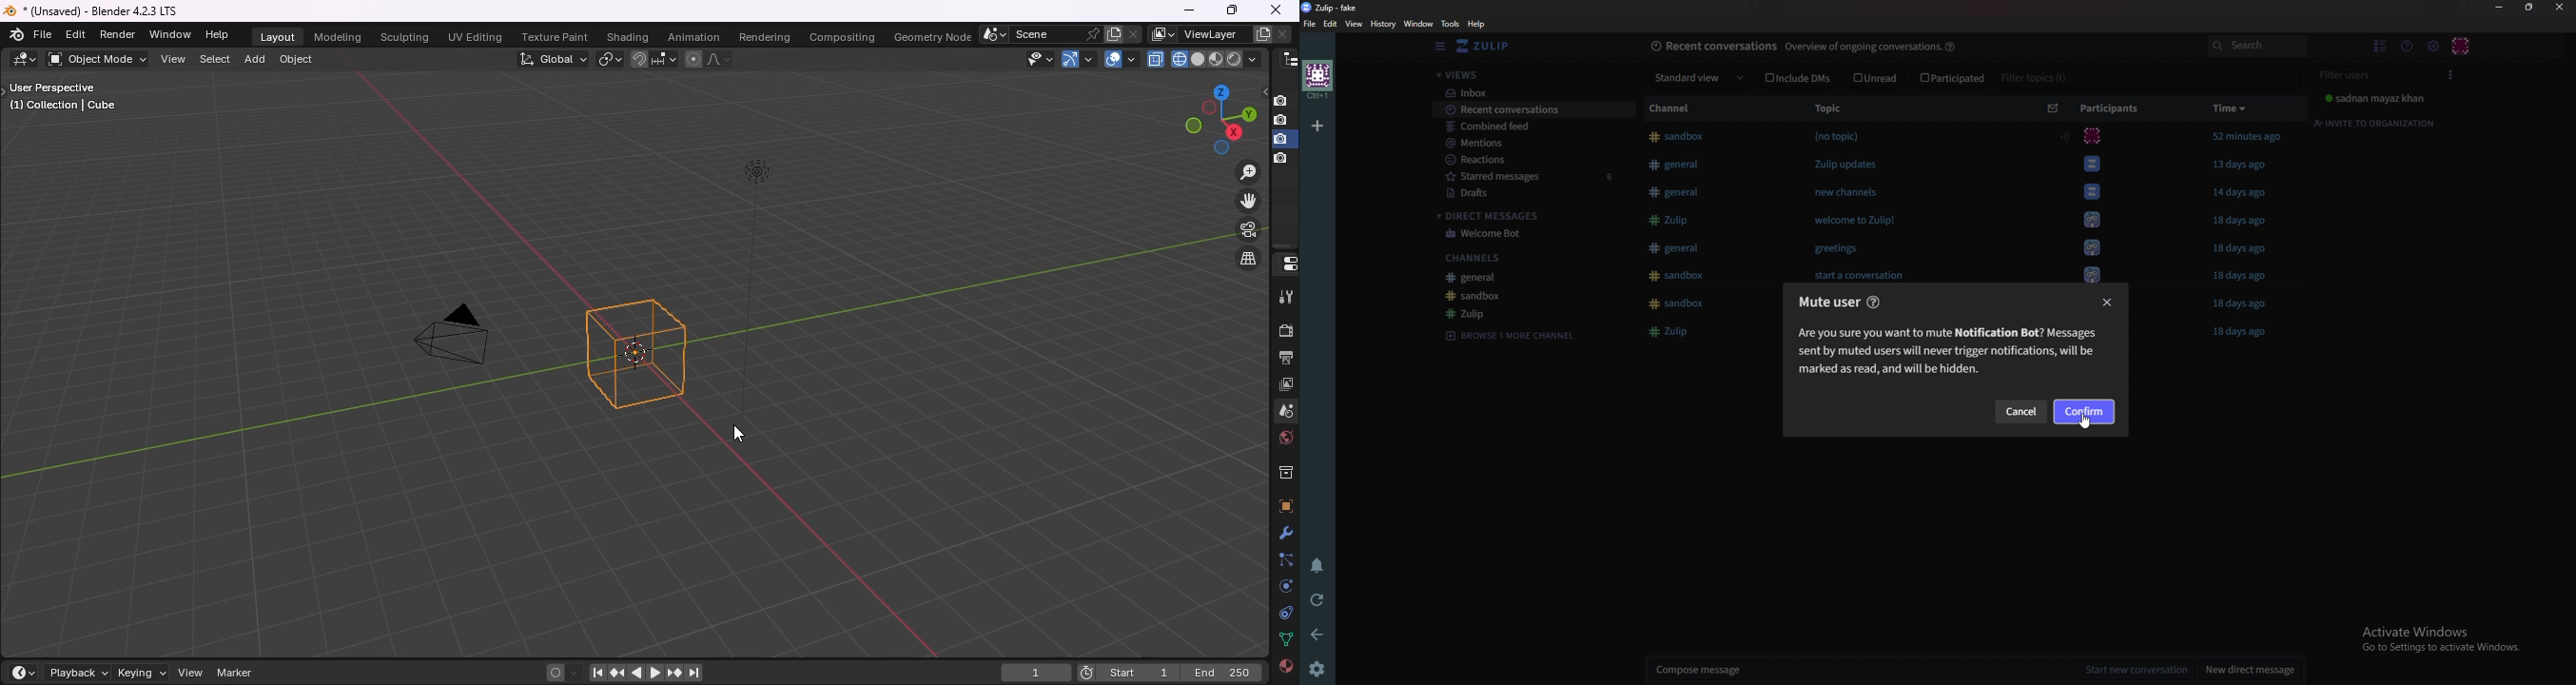  Describe the element at coordinates (1319, 124) in the screenshot. I see `Add organization` at that location.